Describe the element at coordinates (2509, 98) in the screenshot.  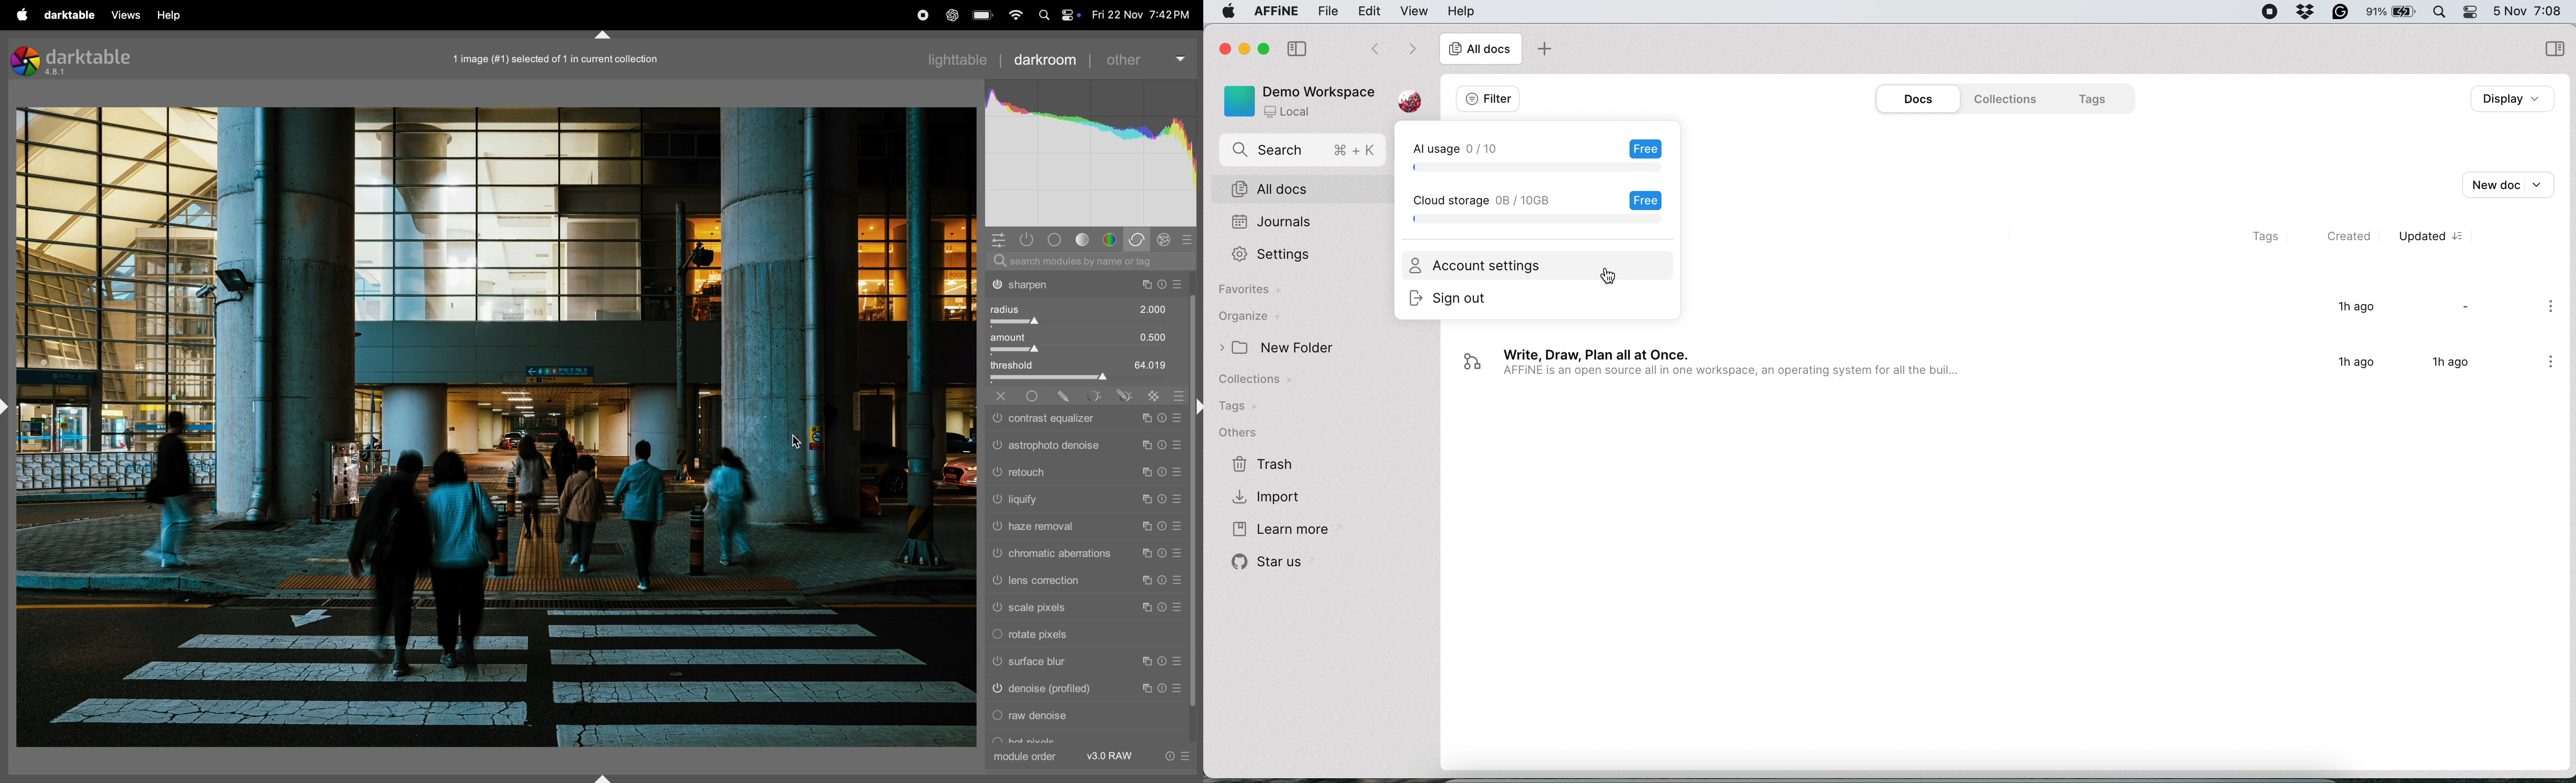
I see `display` at that location.